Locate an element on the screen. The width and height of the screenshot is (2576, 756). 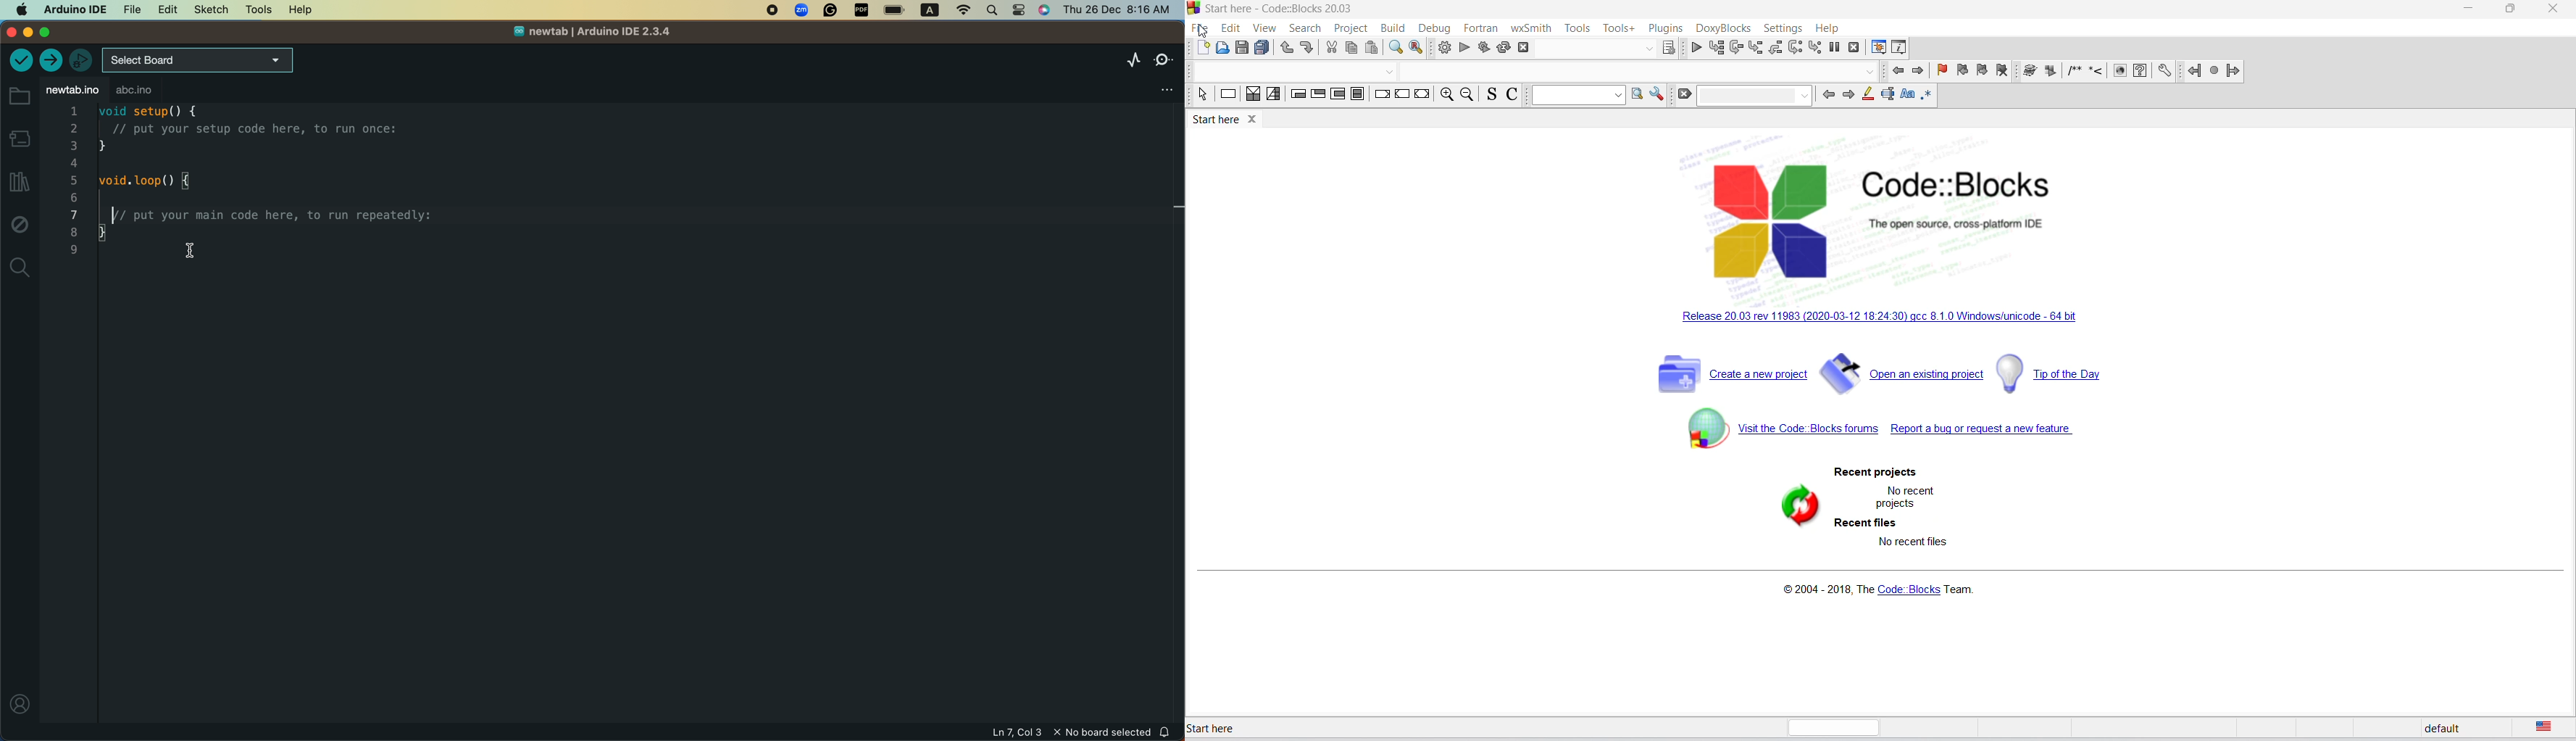
wifi is located at coordinates (959, 10).